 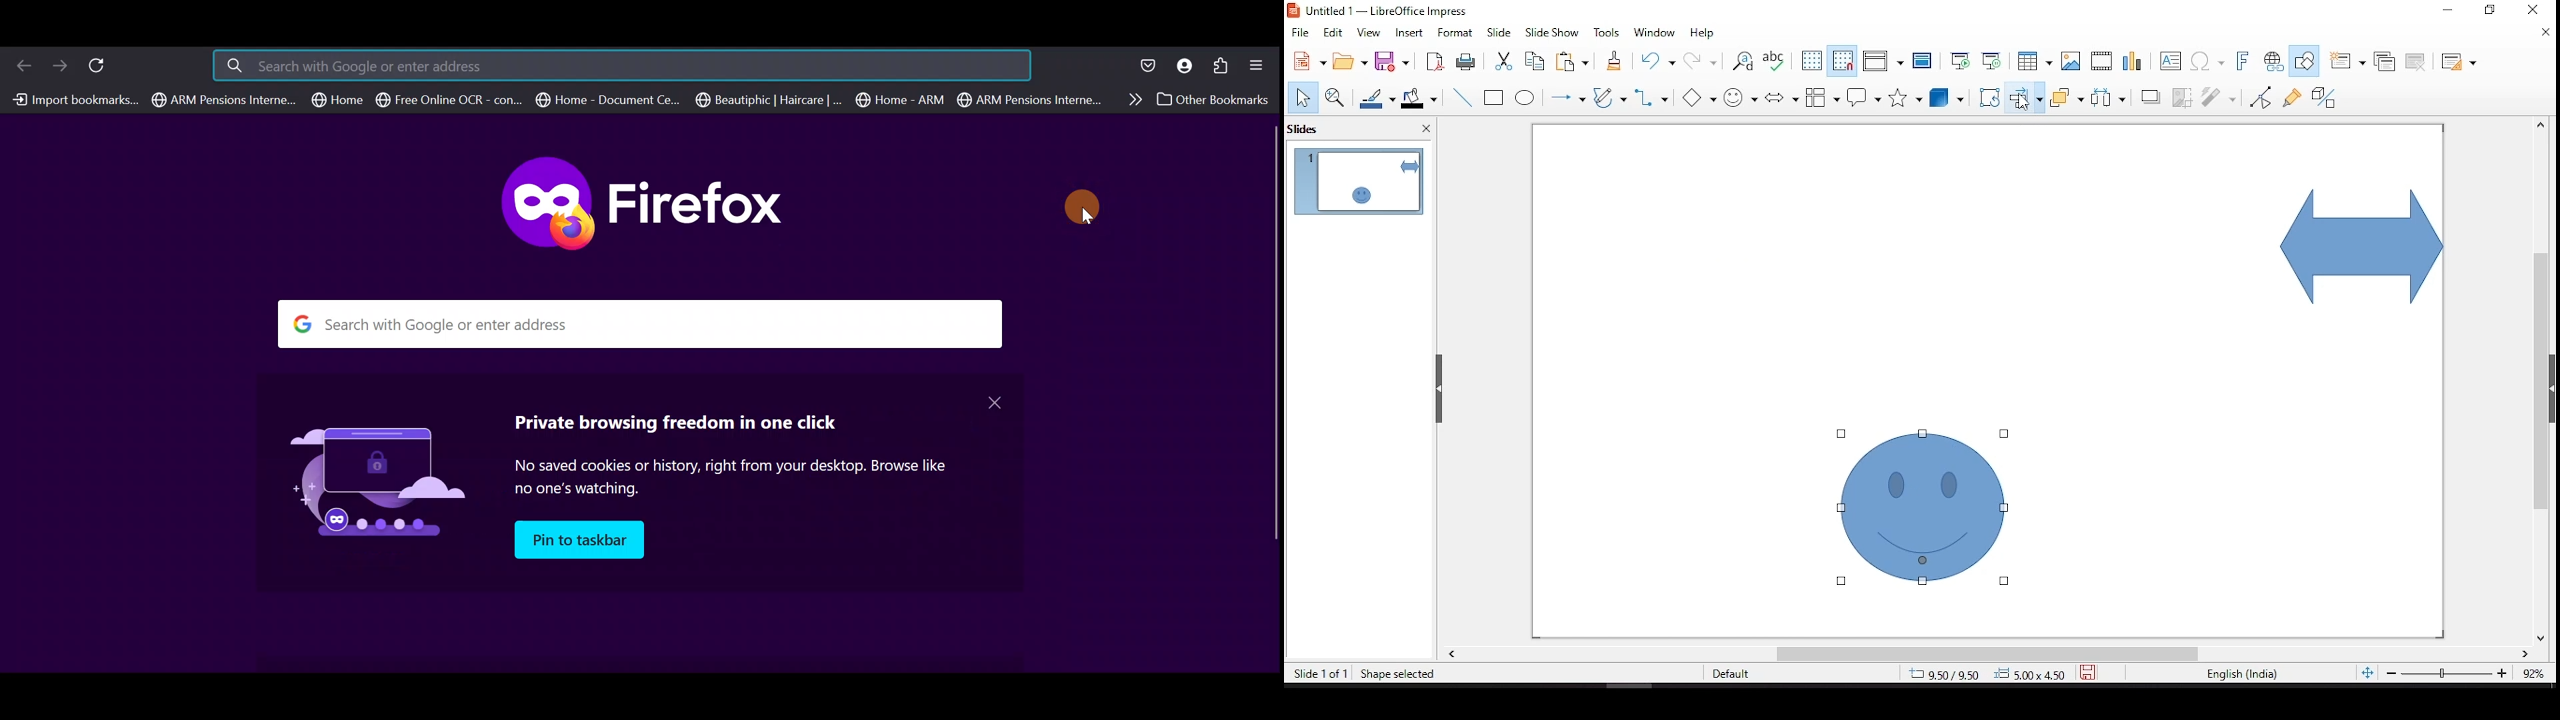 What do you see at coordinates (1333, 95) in the screenshot?
I see `zoom and pan` at bounding box center [1333, 95].